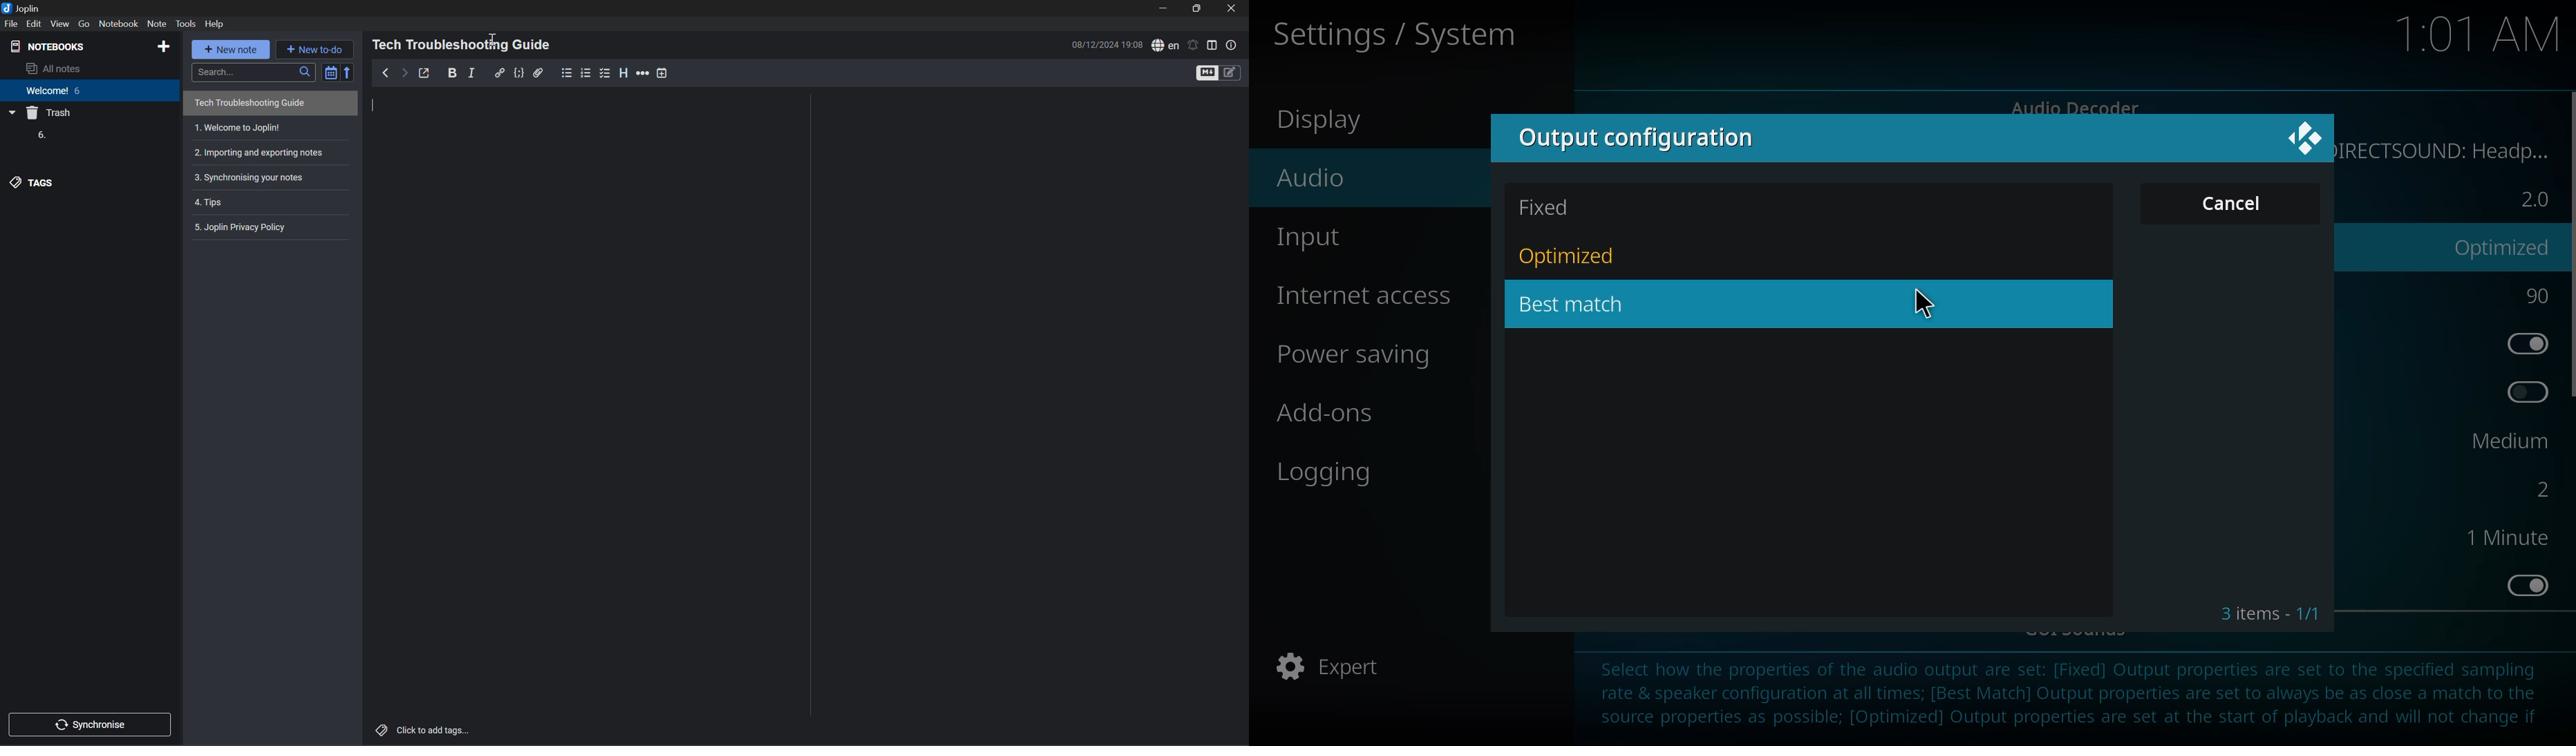 The image size is (2576, 756). Describe the element at coordinates (452, 72) in the screenshot. I see `Bold` at that location.